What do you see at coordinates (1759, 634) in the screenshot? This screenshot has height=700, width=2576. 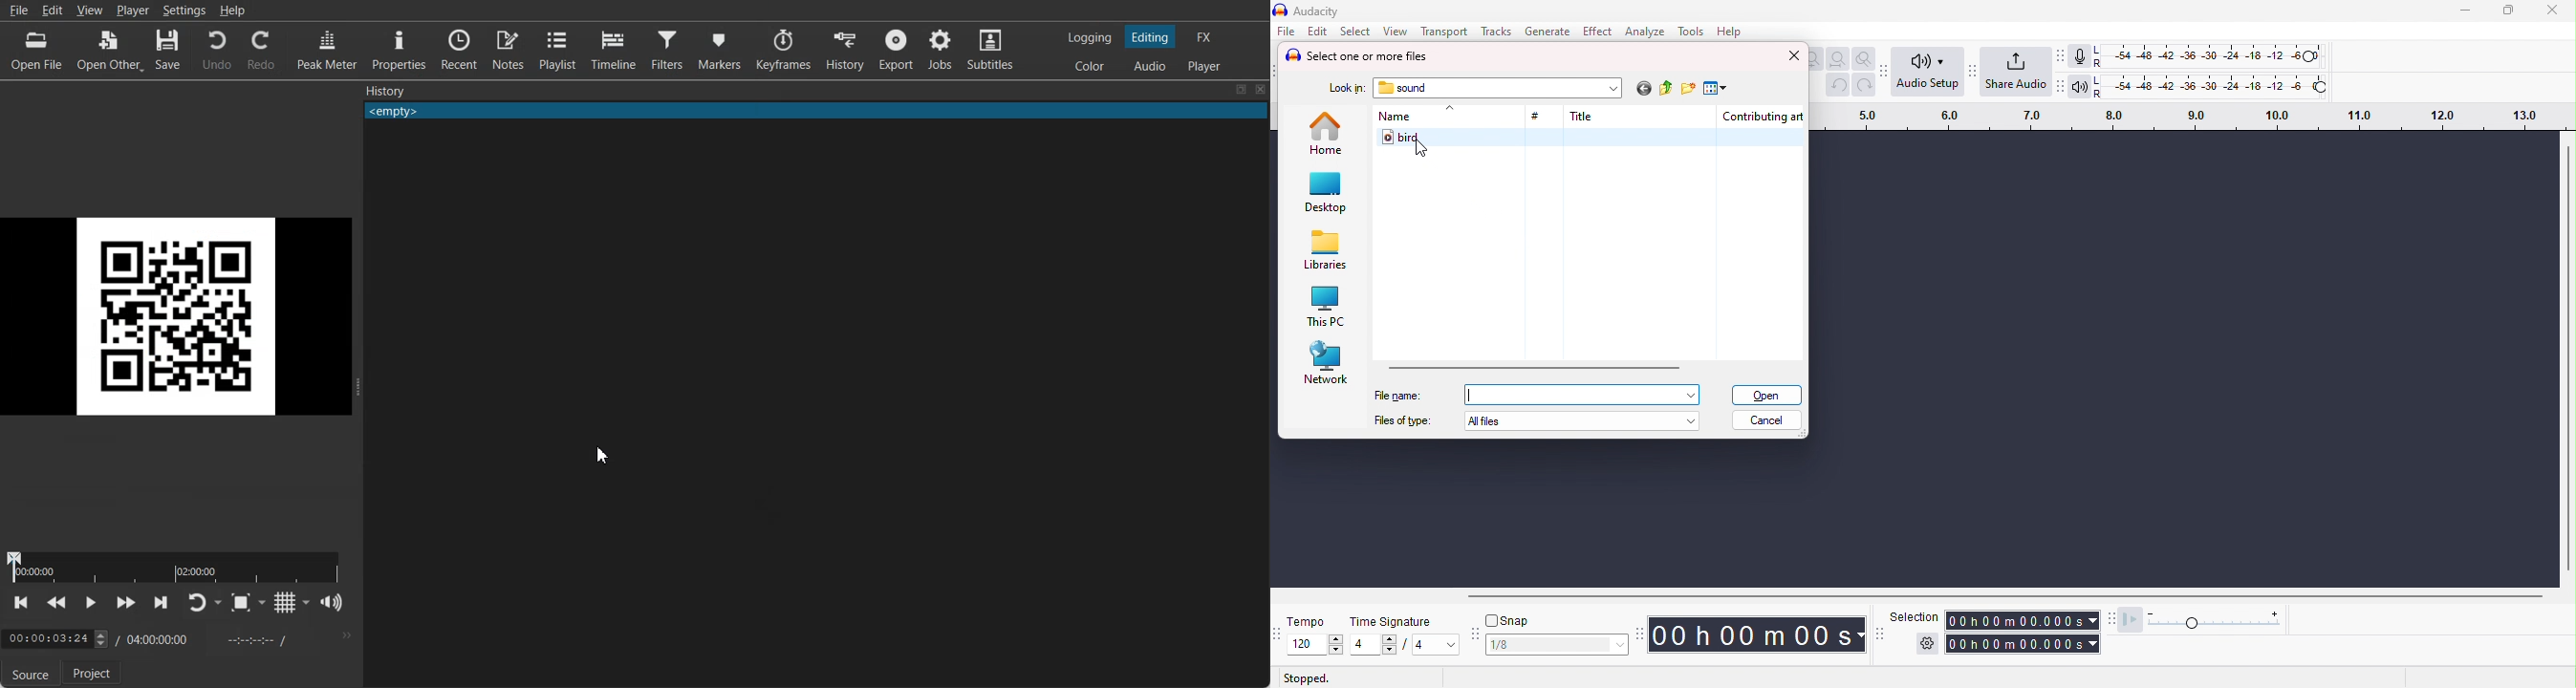 I see `time` at bounding box center [1759, 634].